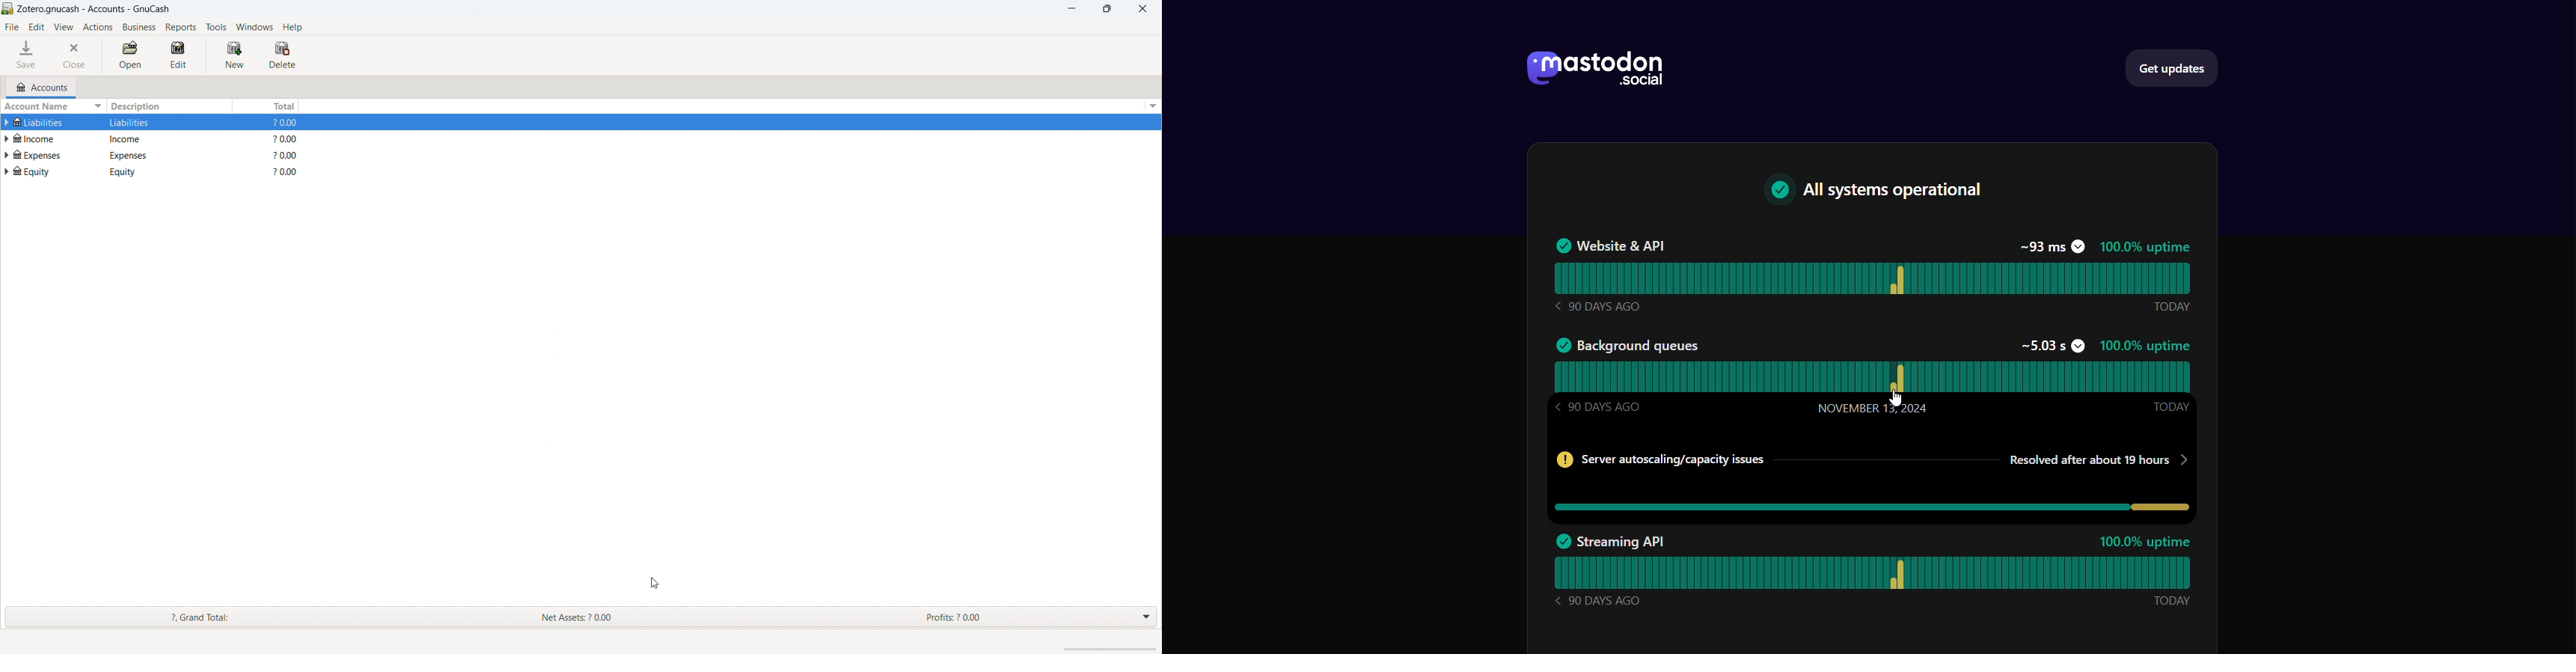 Image resolution: width=2576 pixels, height=672 pixels. What do you see at coordinates (2097, 461) in the screenshot?
I see `Resolved time` at bounding box center [2097, 461].